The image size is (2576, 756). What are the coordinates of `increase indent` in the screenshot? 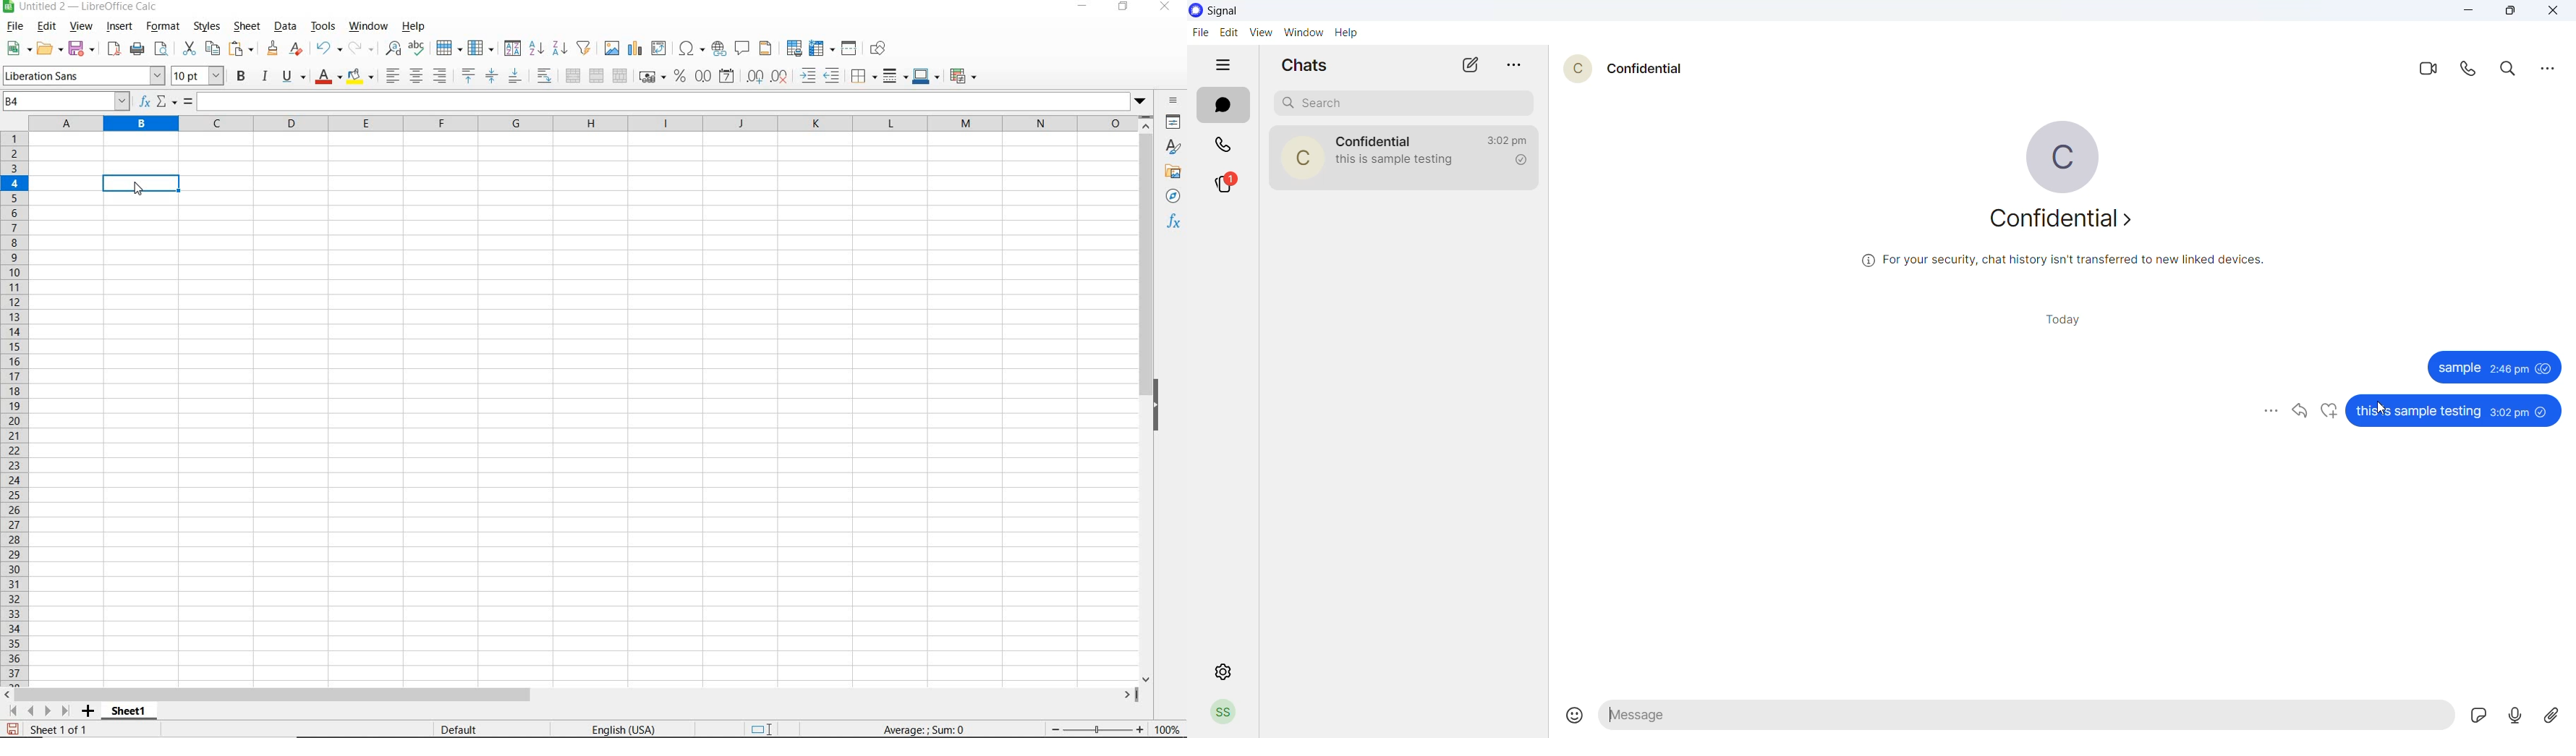 It's located at (810, 76).